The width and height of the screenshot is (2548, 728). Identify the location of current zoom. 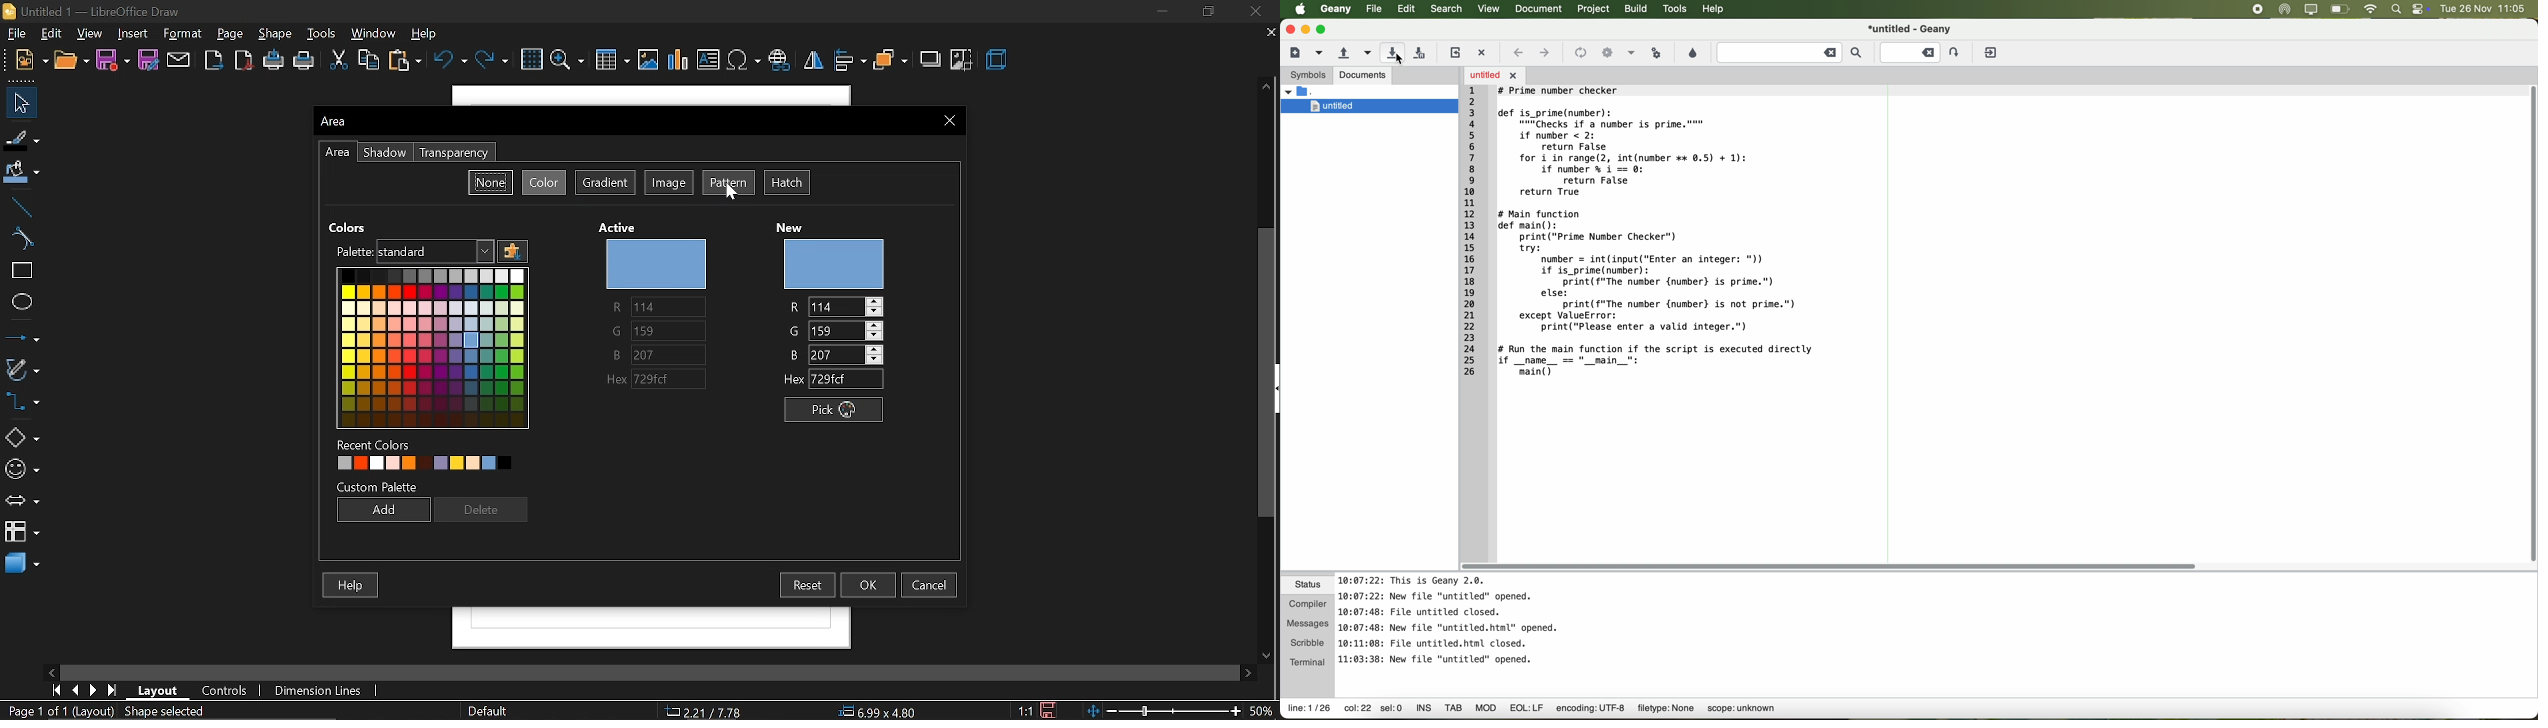
(1266, 711).